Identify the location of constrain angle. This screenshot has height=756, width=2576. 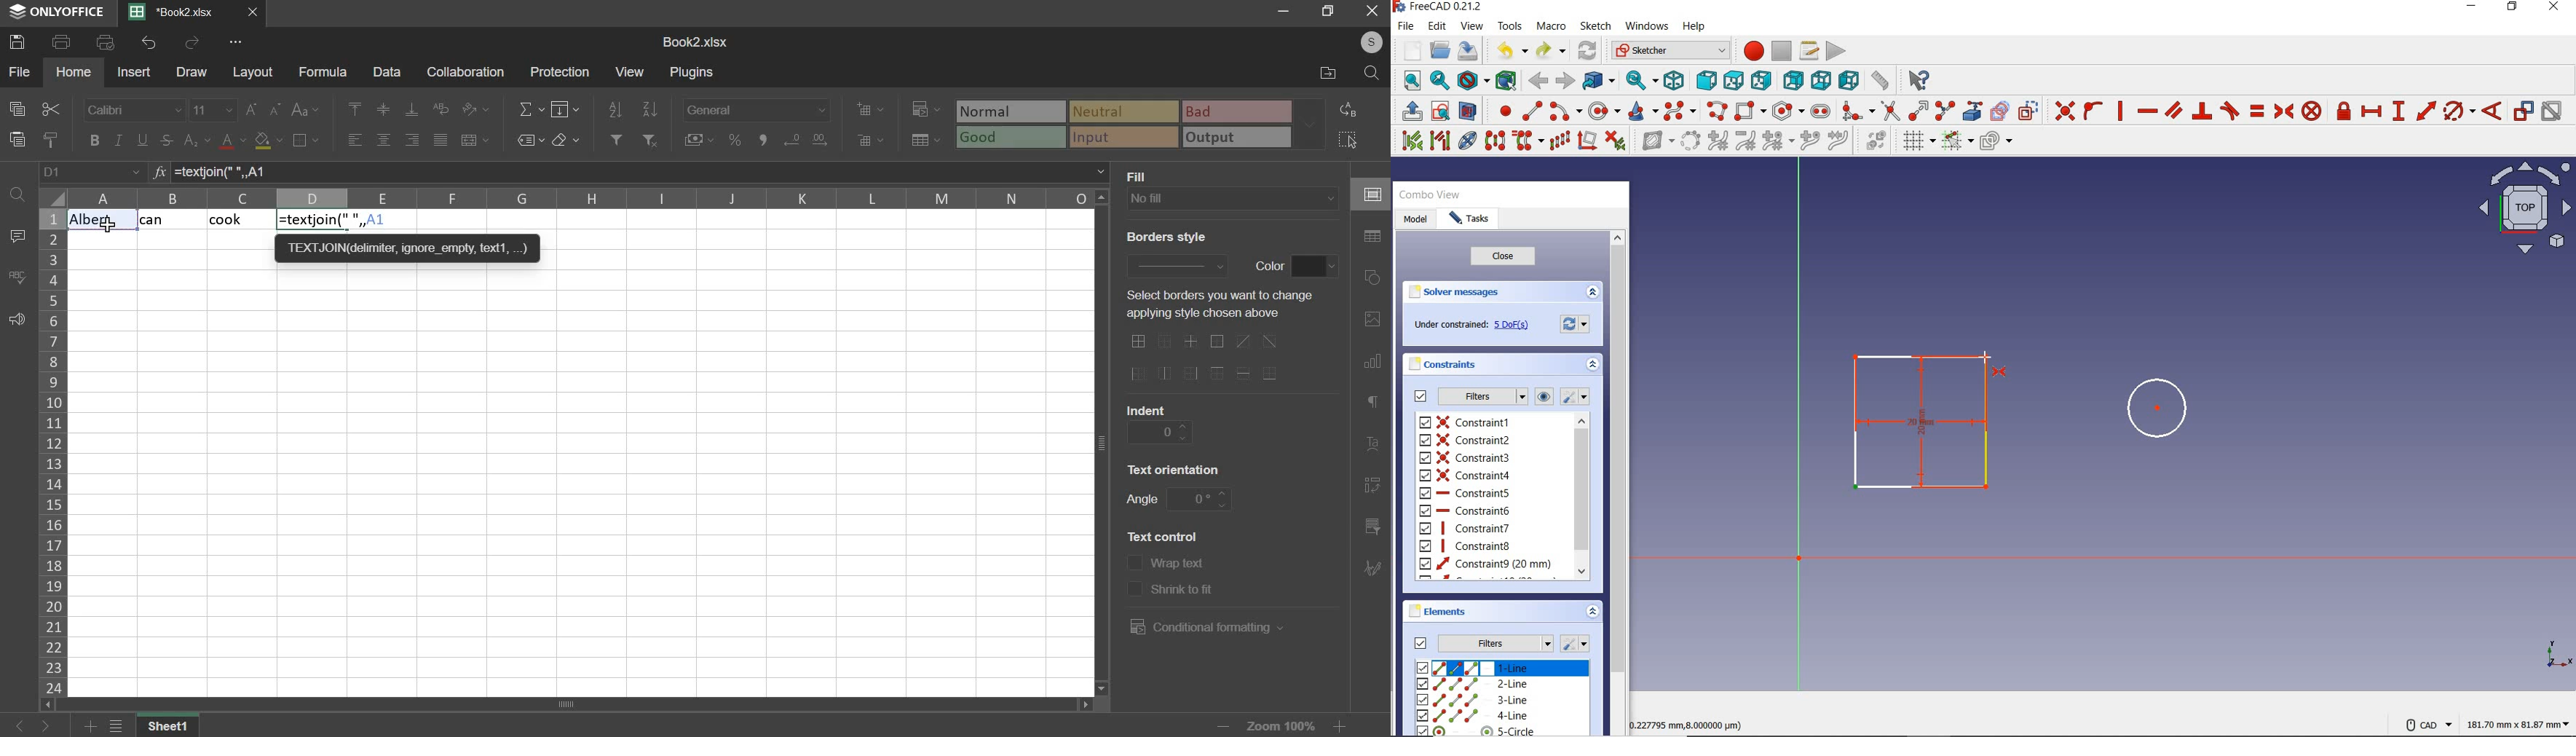
(2494, 111).